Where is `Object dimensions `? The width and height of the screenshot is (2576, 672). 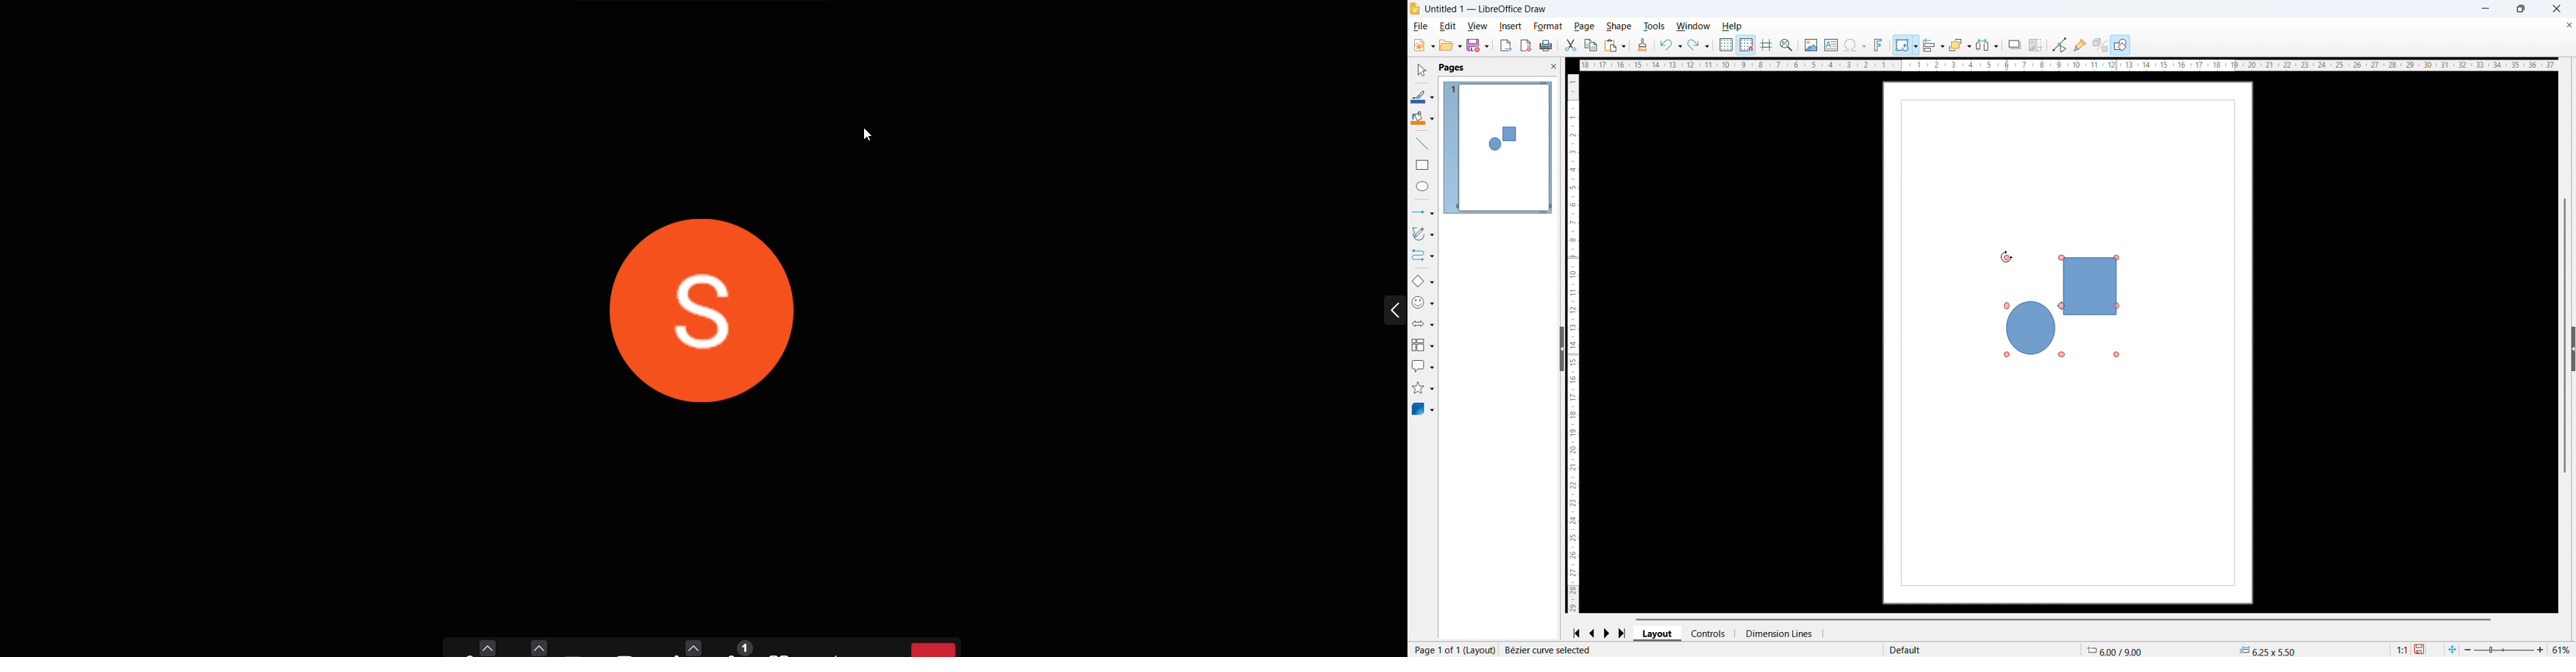
Object dimensions  is located at coordinates (2268, 651).